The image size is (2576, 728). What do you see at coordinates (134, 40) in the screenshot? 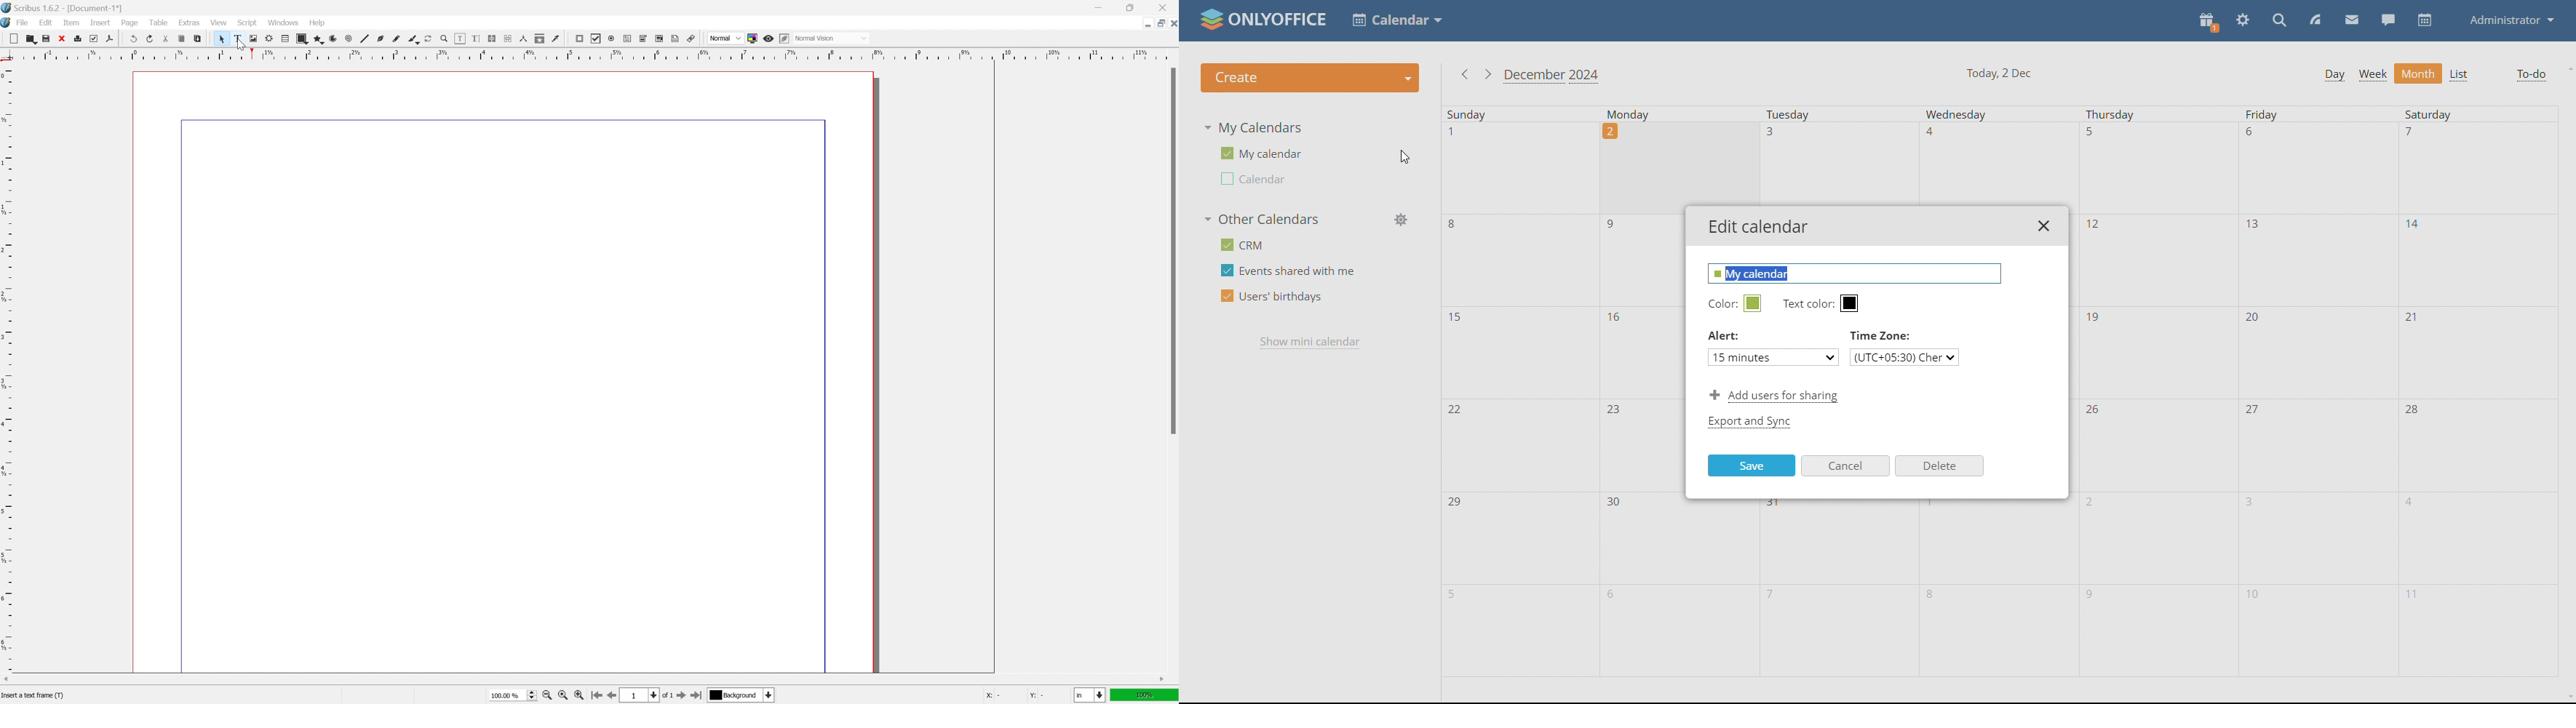
I see `undo` at bounding box center [134, 40].